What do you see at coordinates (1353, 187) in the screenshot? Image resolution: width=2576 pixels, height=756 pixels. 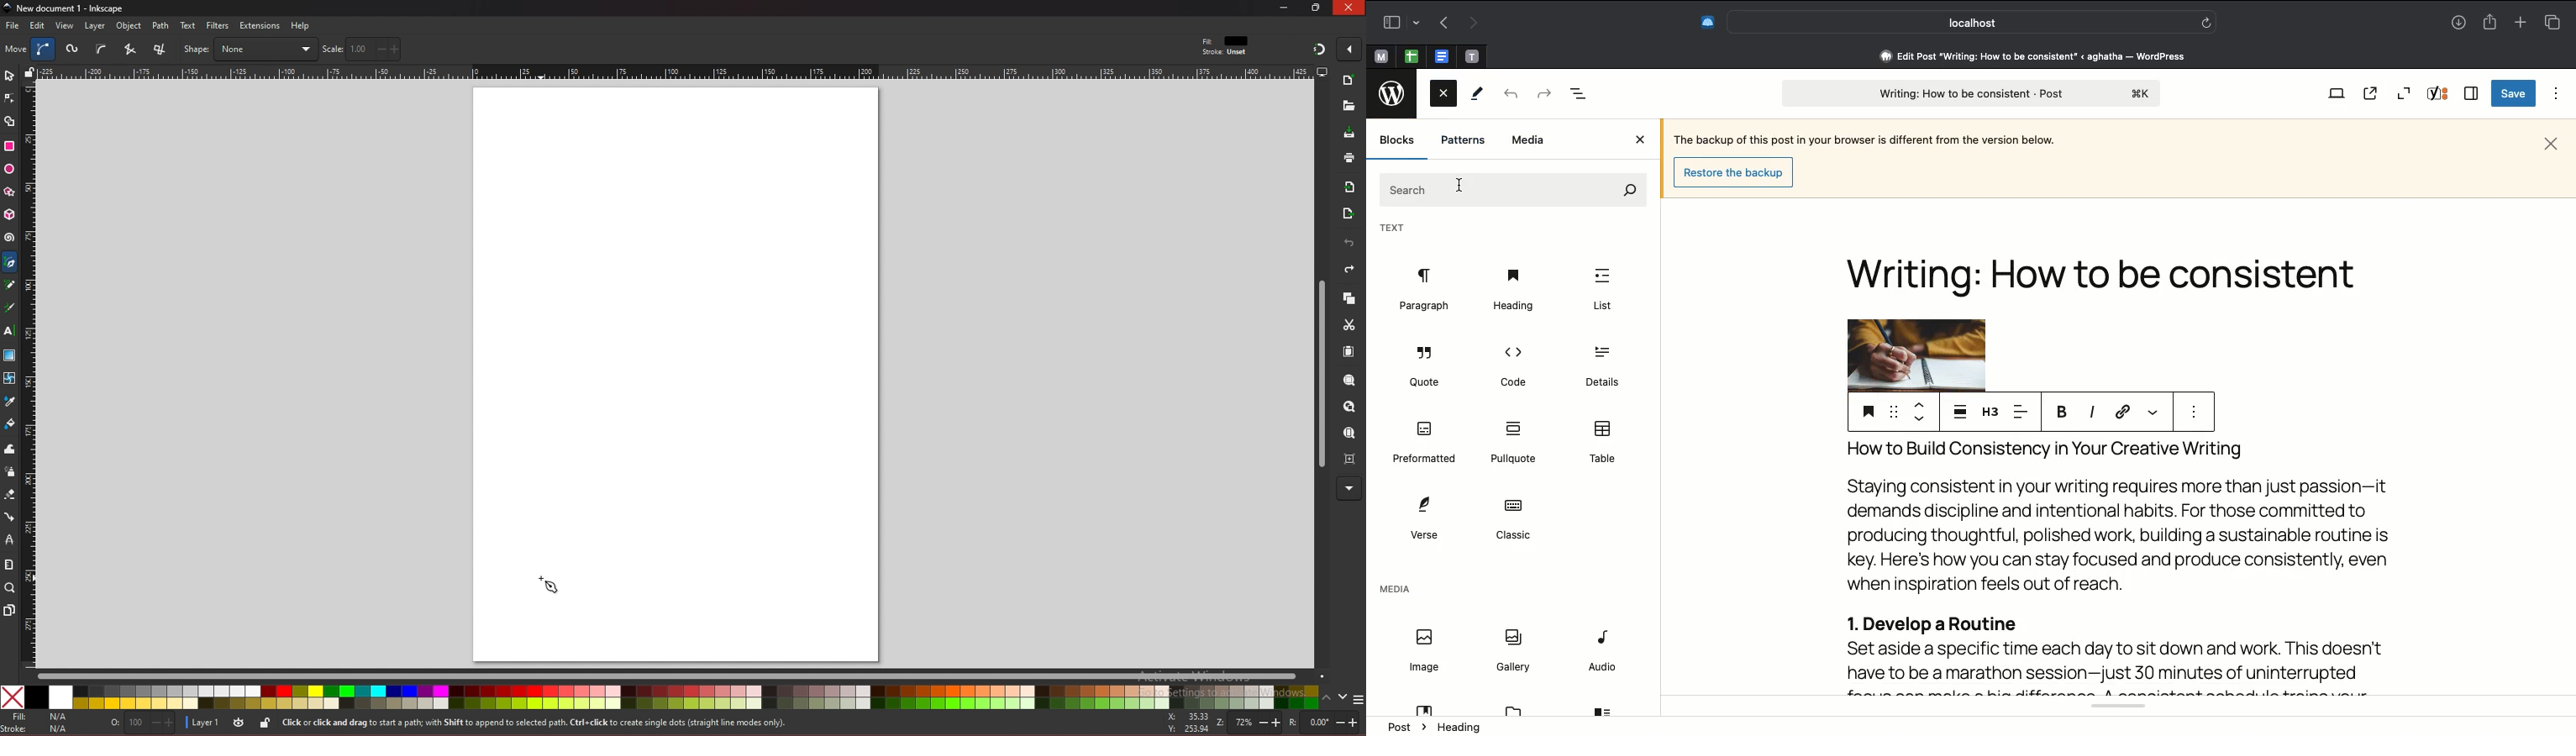 I see `import` at bounding box center [1353, 187].